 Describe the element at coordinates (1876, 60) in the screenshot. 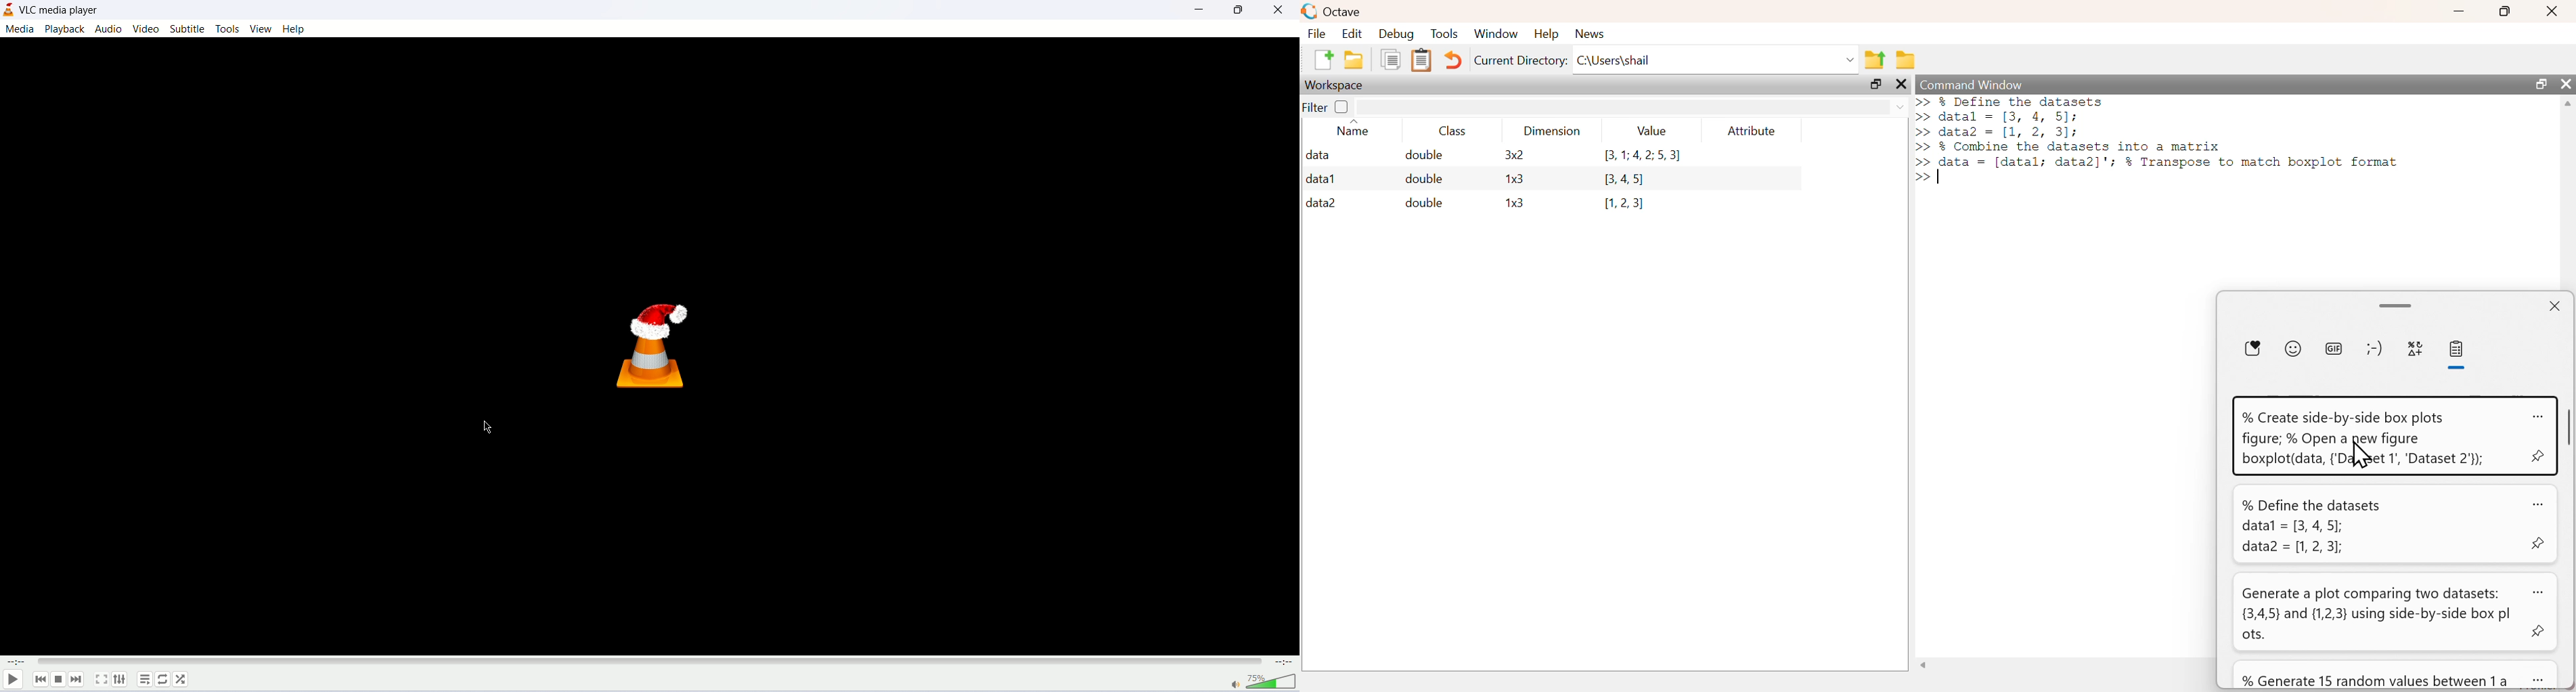

I see `Previous Folder` at that location.